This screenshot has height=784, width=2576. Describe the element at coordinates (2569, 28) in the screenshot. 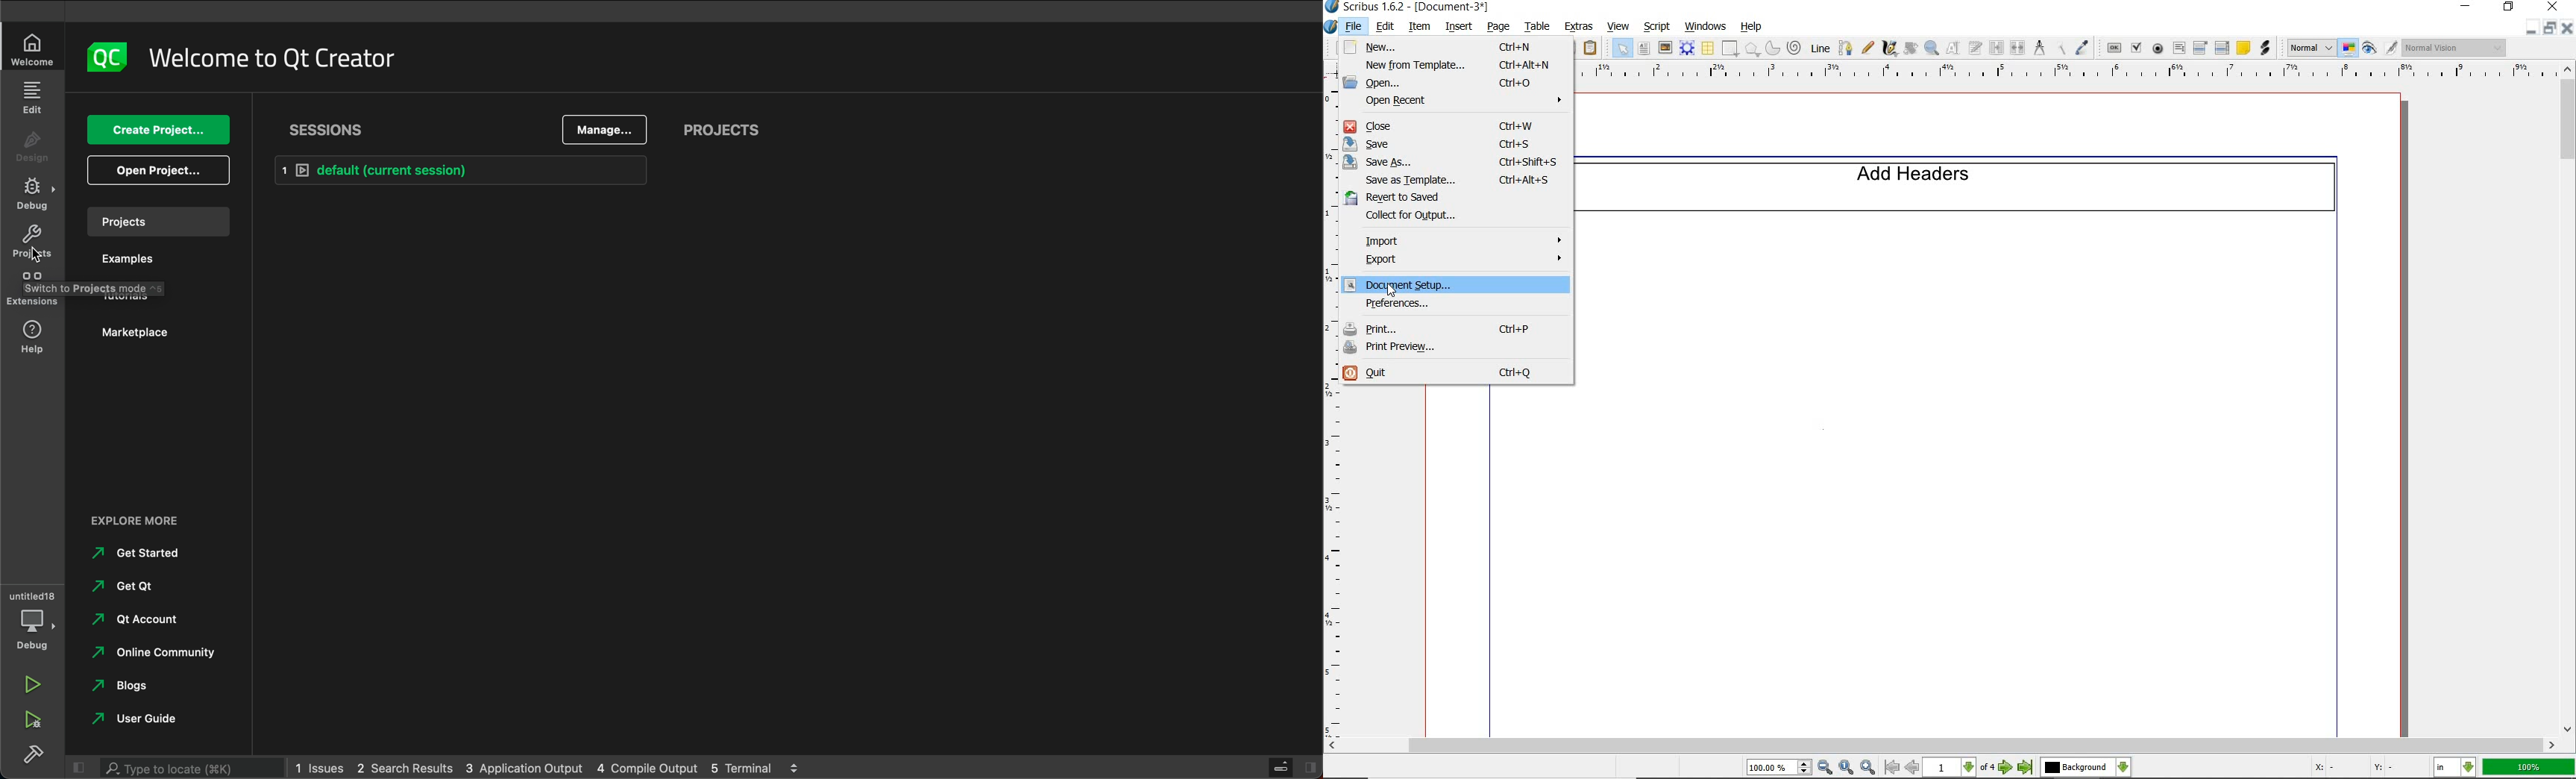

I see `close` at that location.